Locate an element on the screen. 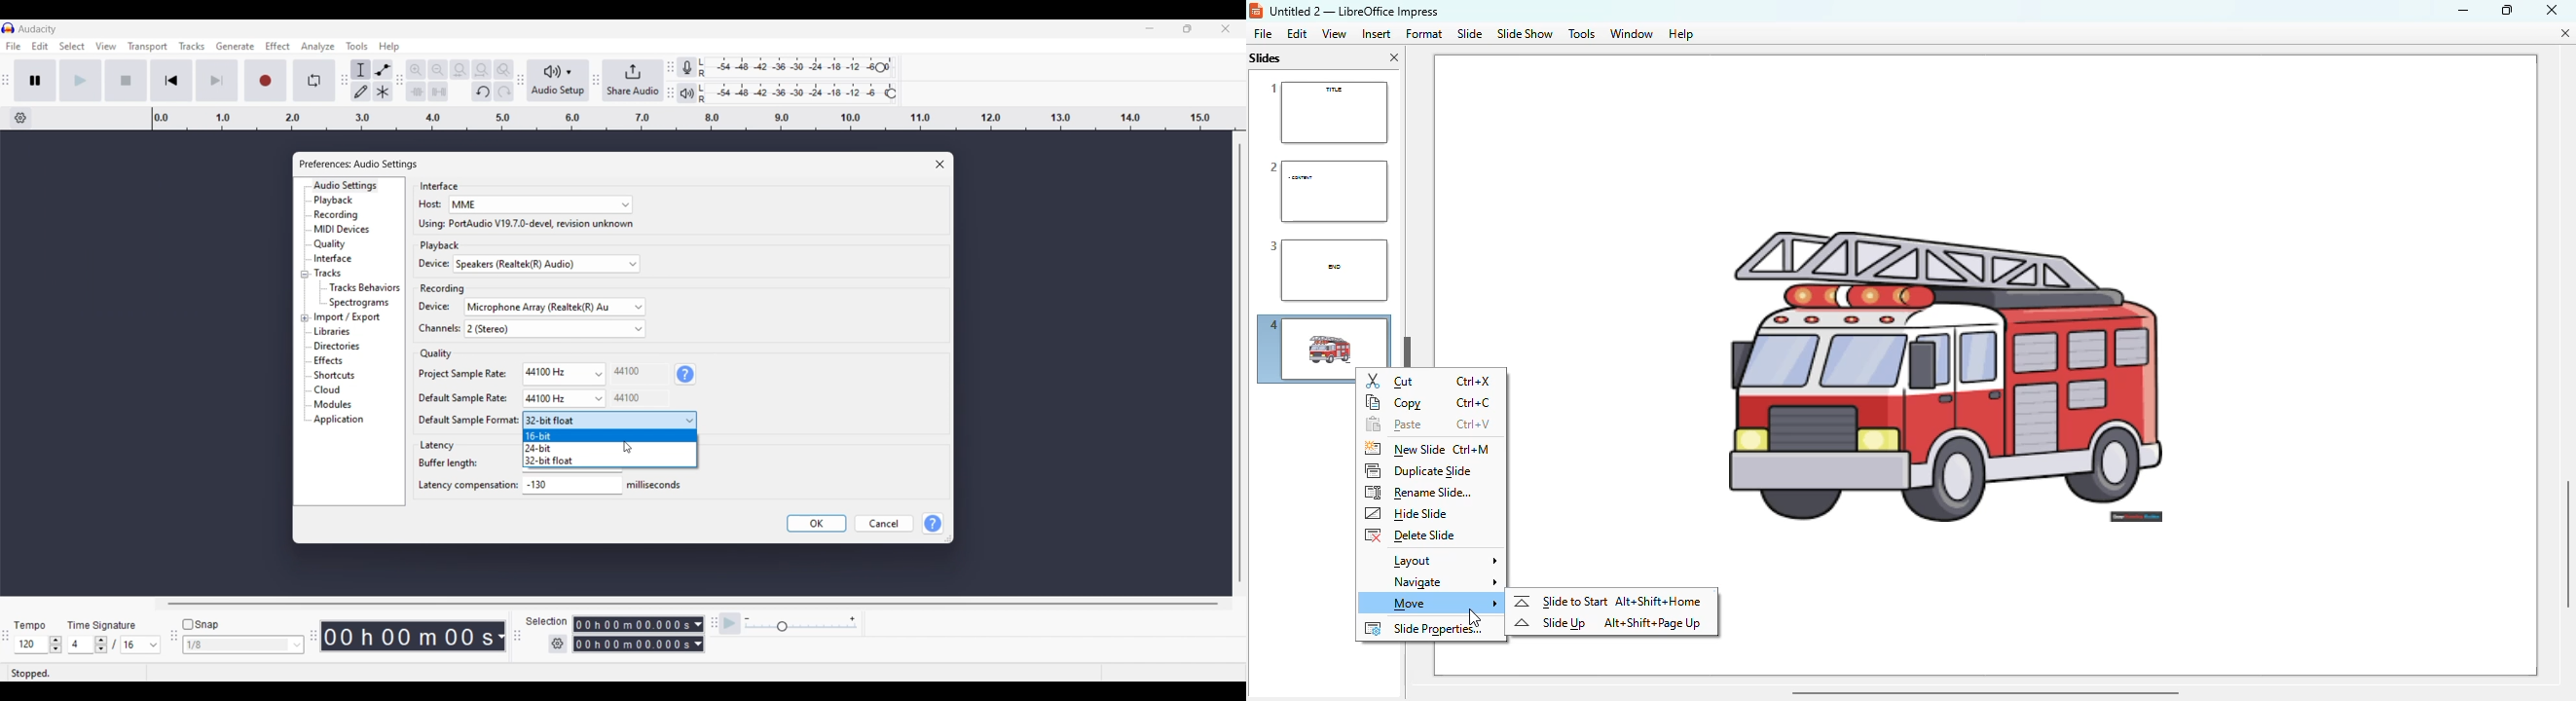 The image size is (2576, 728). cursor is located at coordinates (1474, 617).